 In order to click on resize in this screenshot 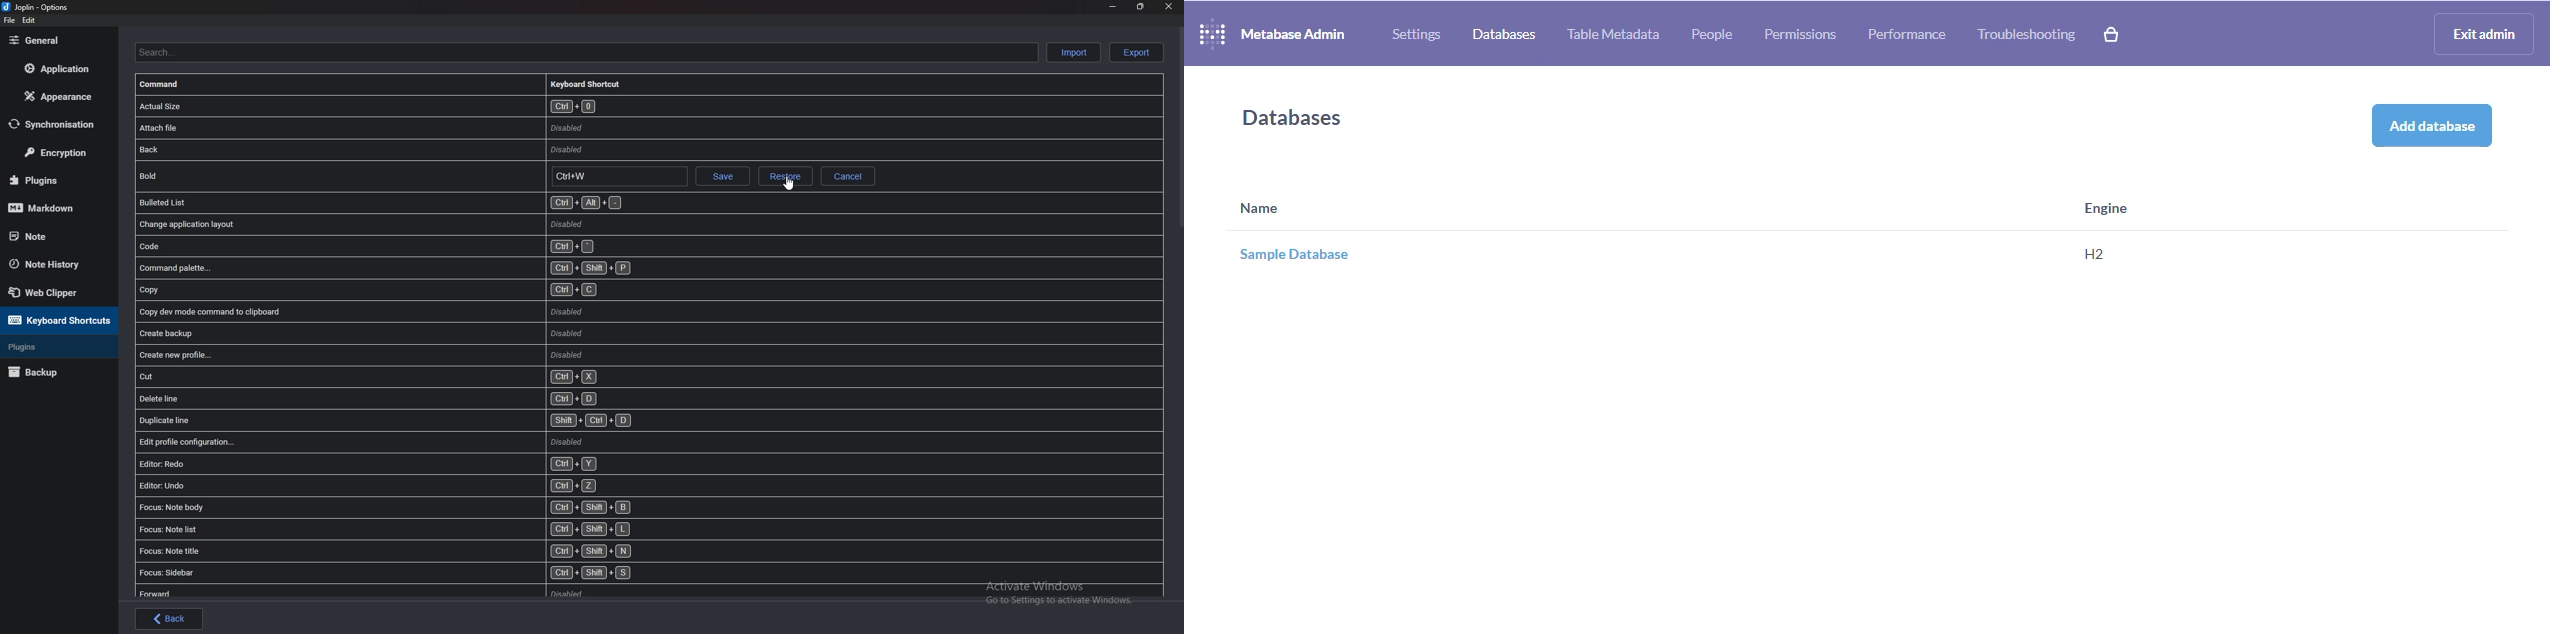, I will do `click(1141, 7)`.